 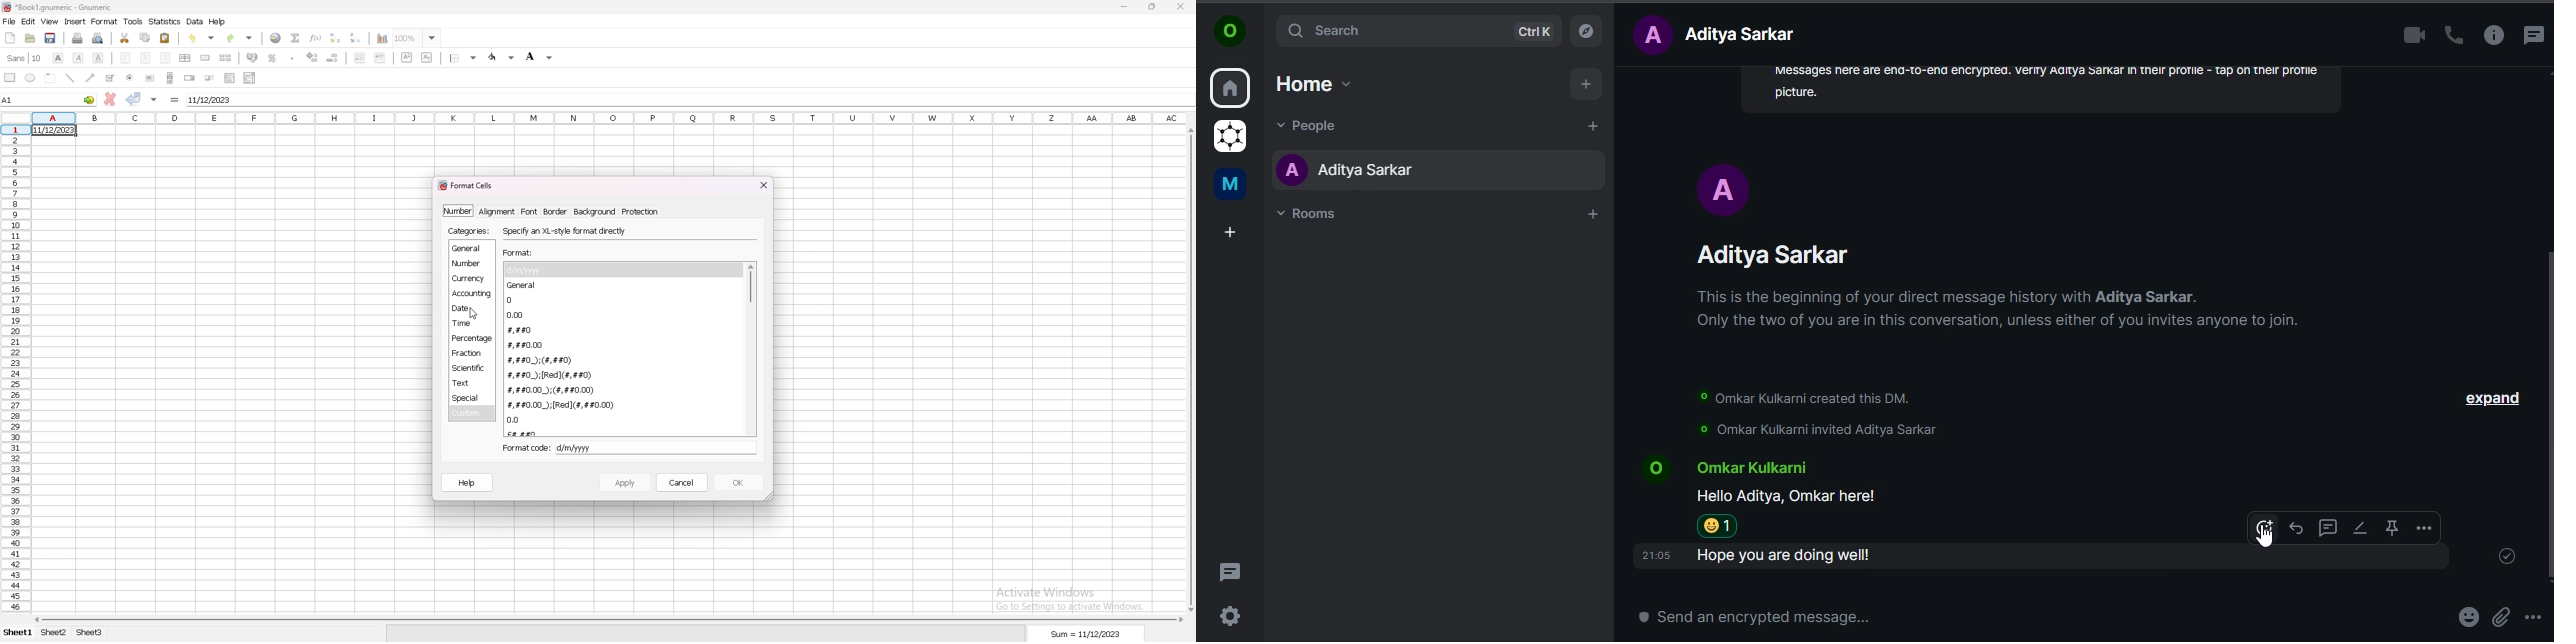 I want to click on threads, so click(x=2534, y=33).